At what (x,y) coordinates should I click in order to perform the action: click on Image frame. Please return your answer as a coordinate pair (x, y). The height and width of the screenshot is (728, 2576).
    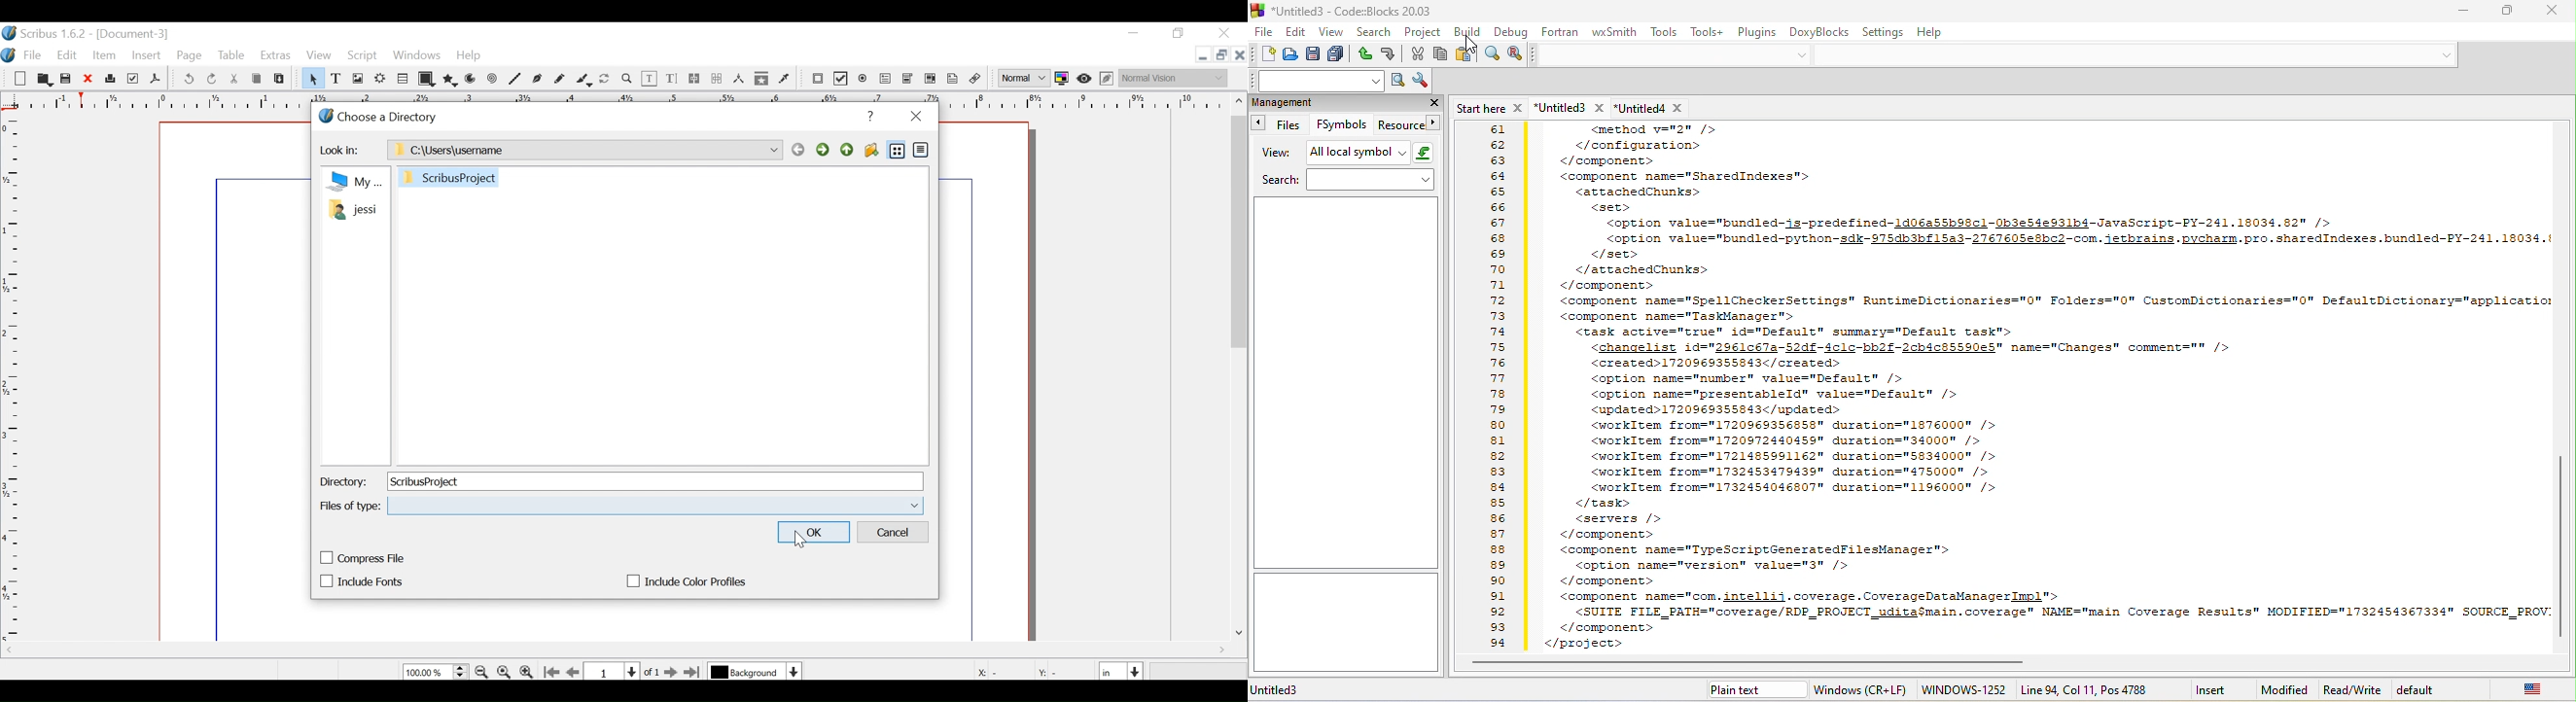
    Looking at the image, I should click on (357, 78).